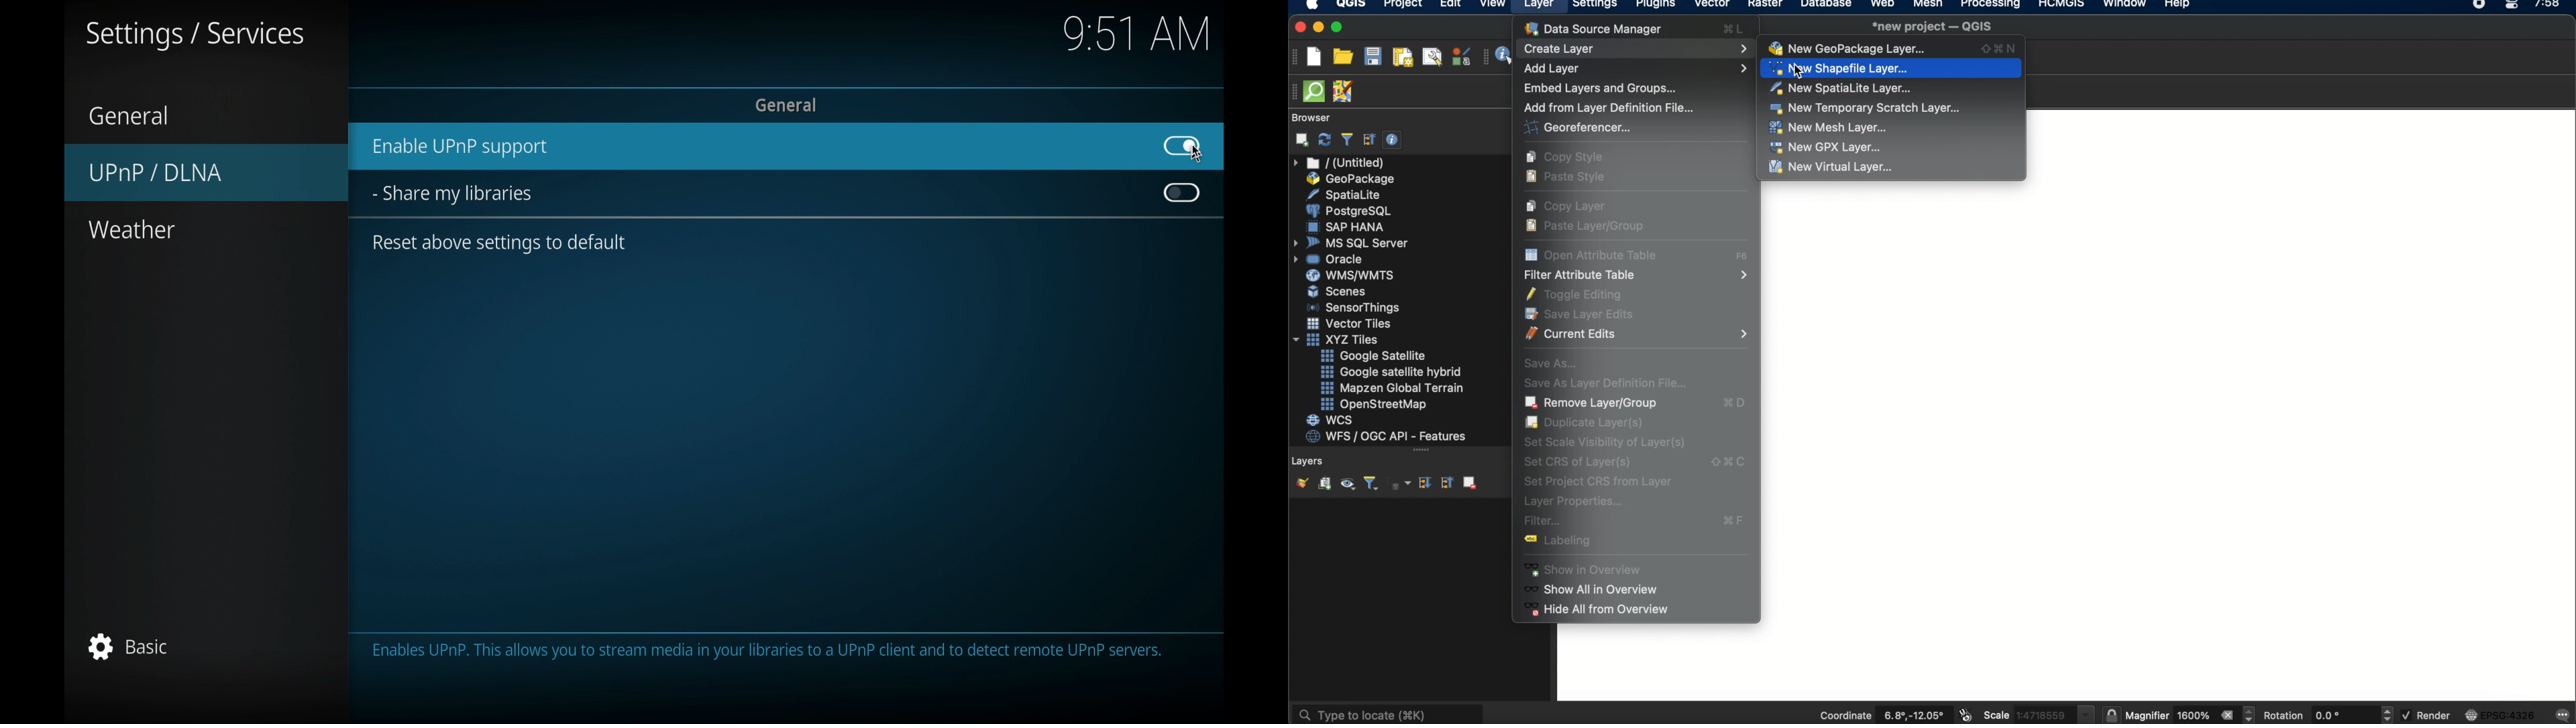 This screenshot has height=728, width=2576. What do you see at coordinates (1350, 276) in the screenshot?
I see `wms/wmts` at bounding box center [1350, 276].